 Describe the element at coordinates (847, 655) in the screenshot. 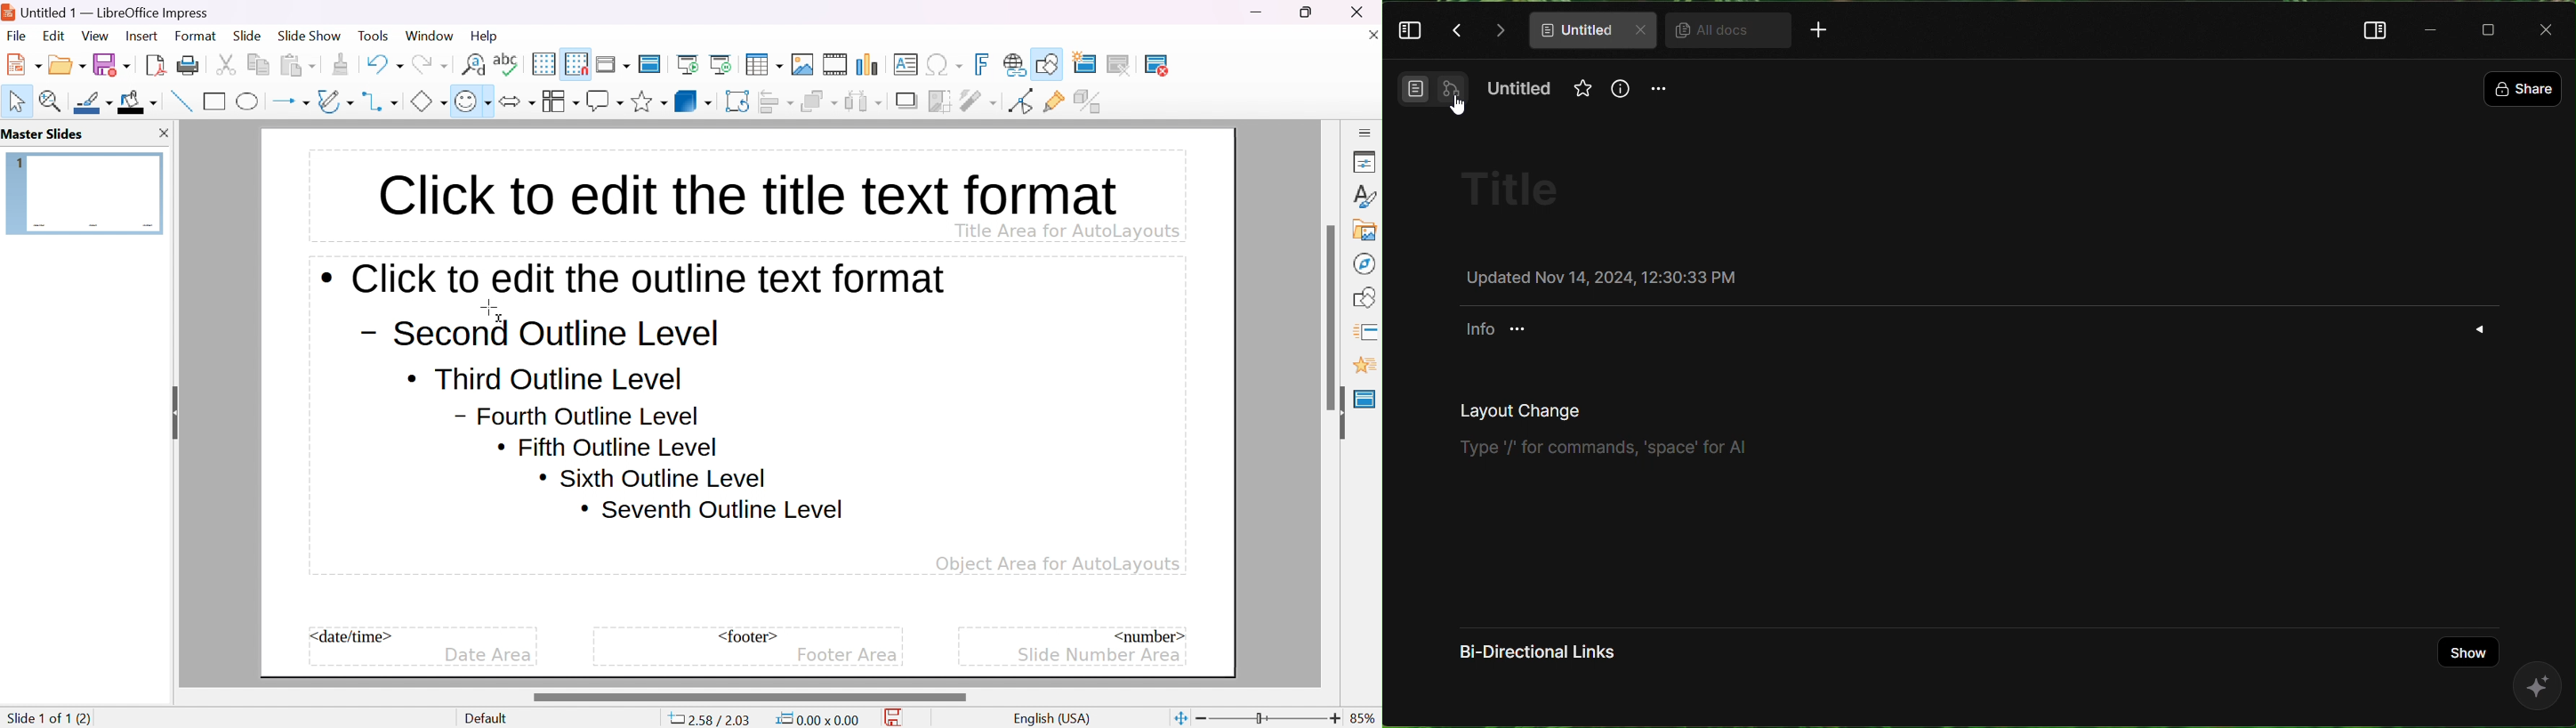

I see `footer area` at that location.